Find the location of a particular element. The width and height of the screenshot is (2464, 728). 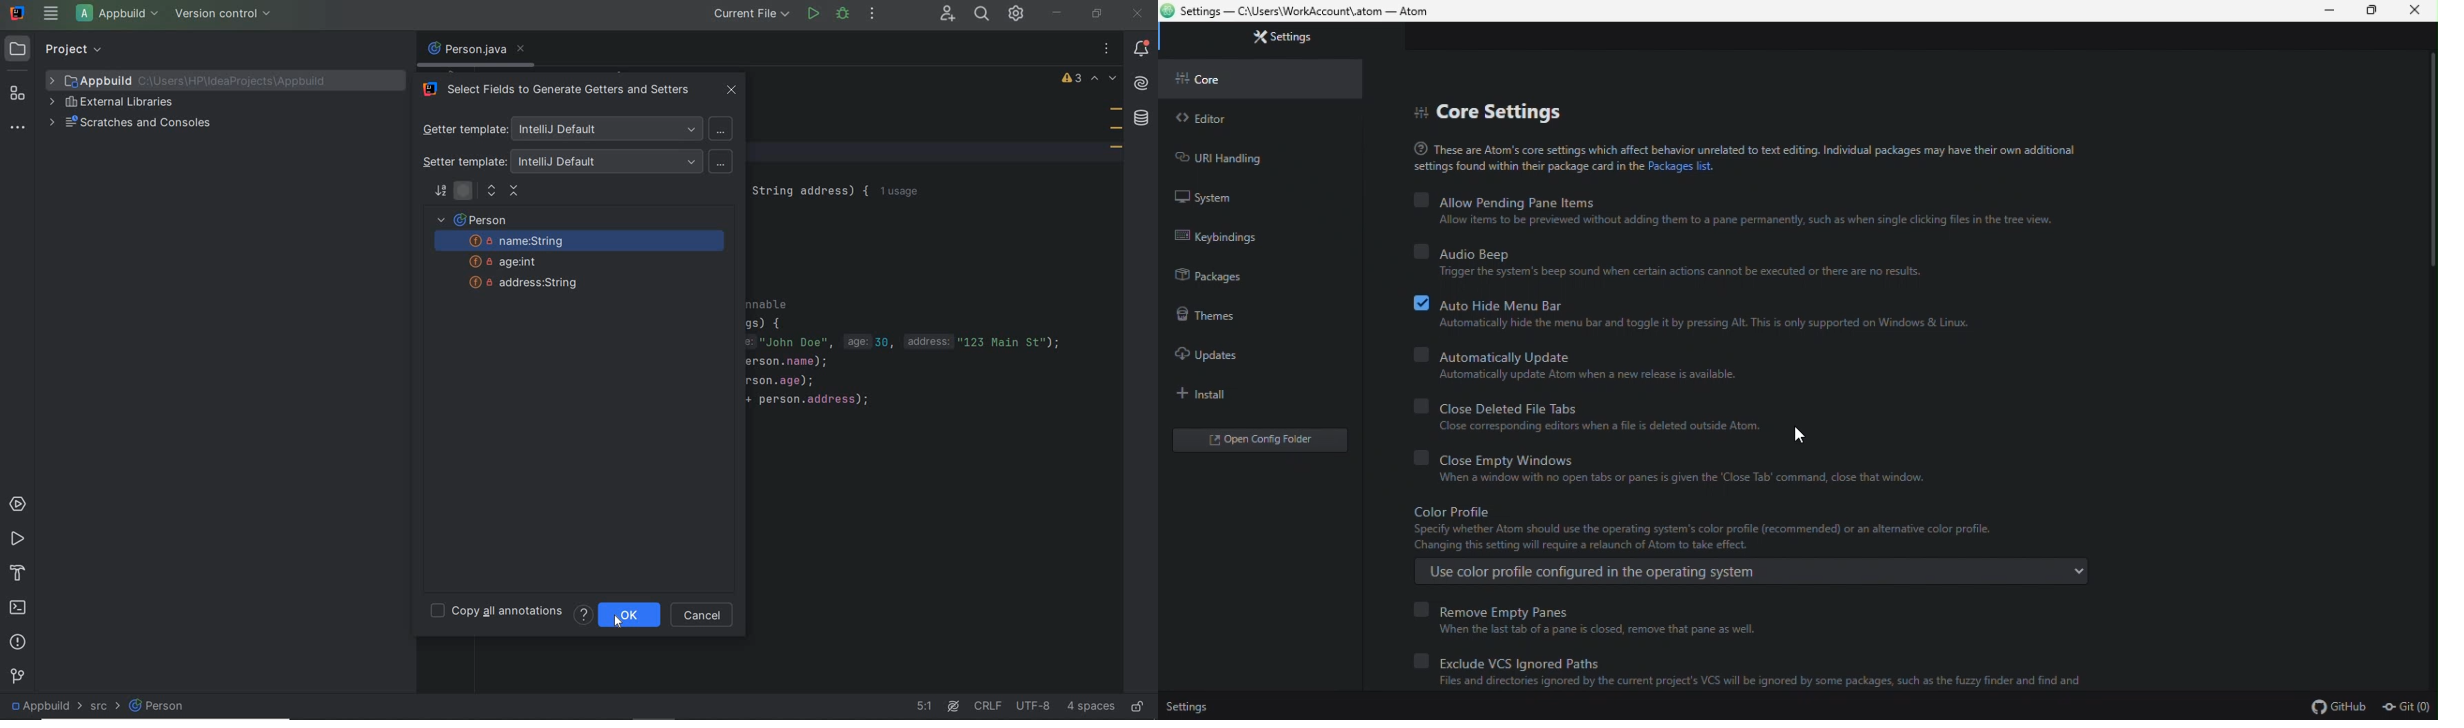

select fields to generate getters and setters is located at coordinates (558, 91).